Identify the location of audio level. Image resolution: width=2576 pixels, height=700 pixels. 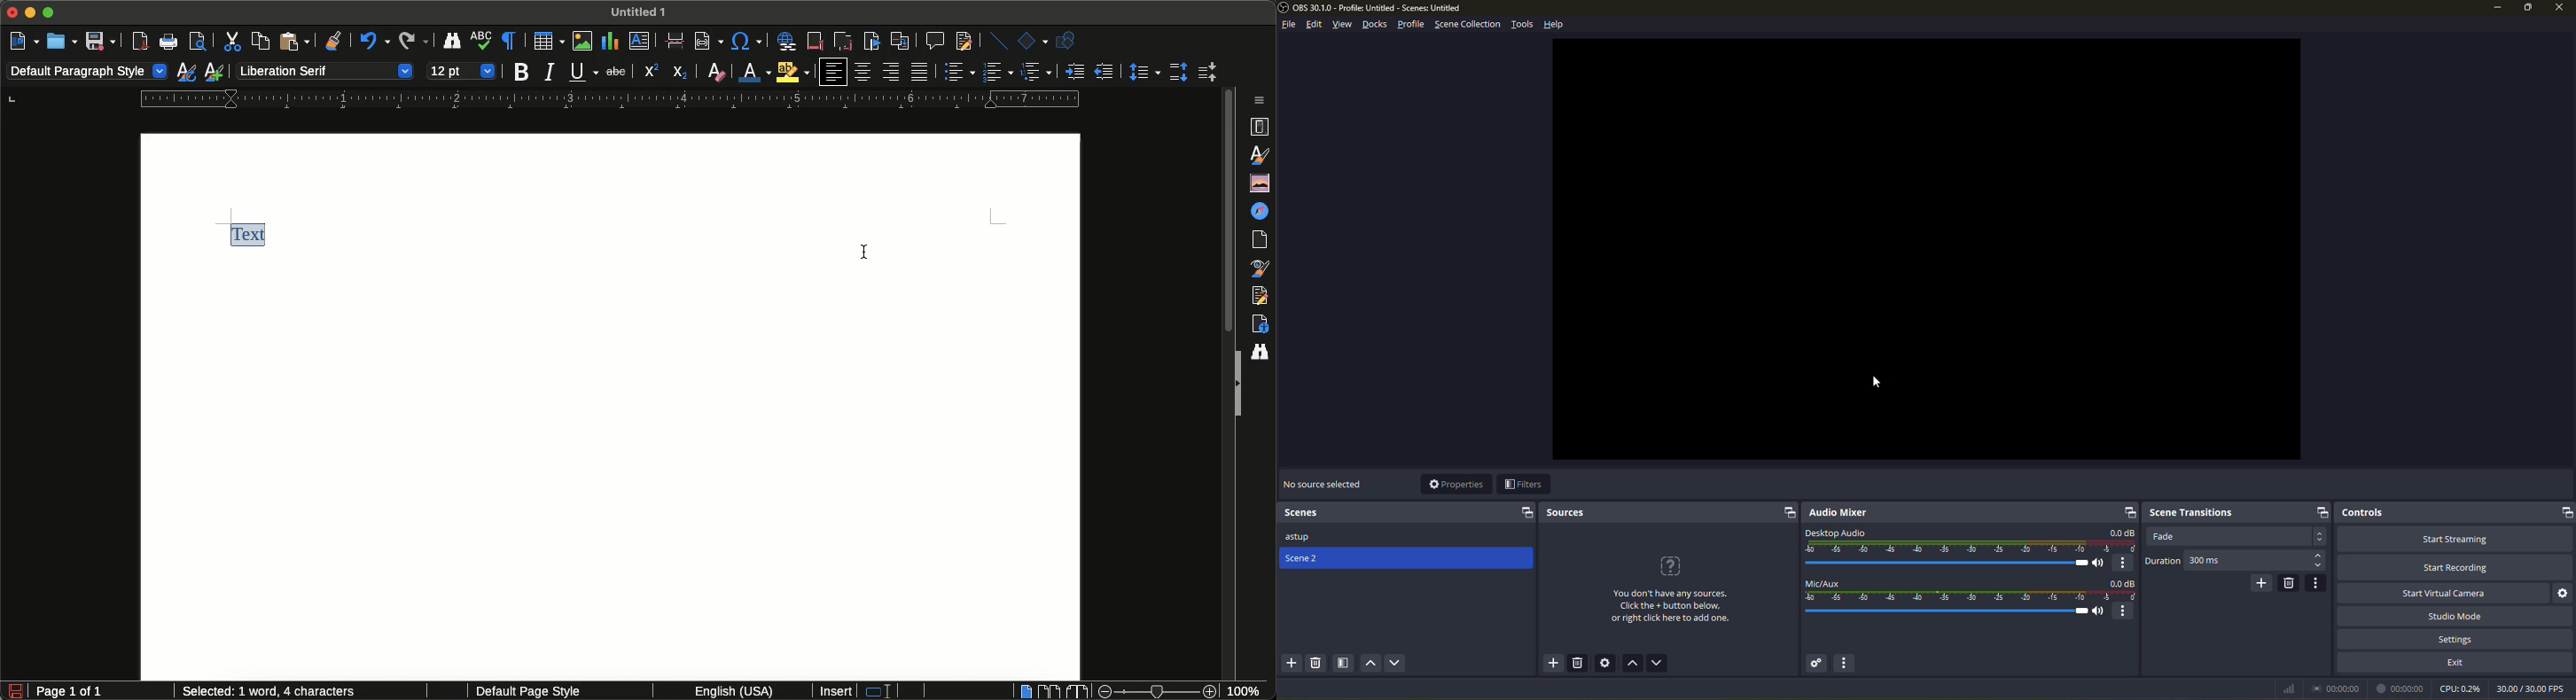
(1971, 546).